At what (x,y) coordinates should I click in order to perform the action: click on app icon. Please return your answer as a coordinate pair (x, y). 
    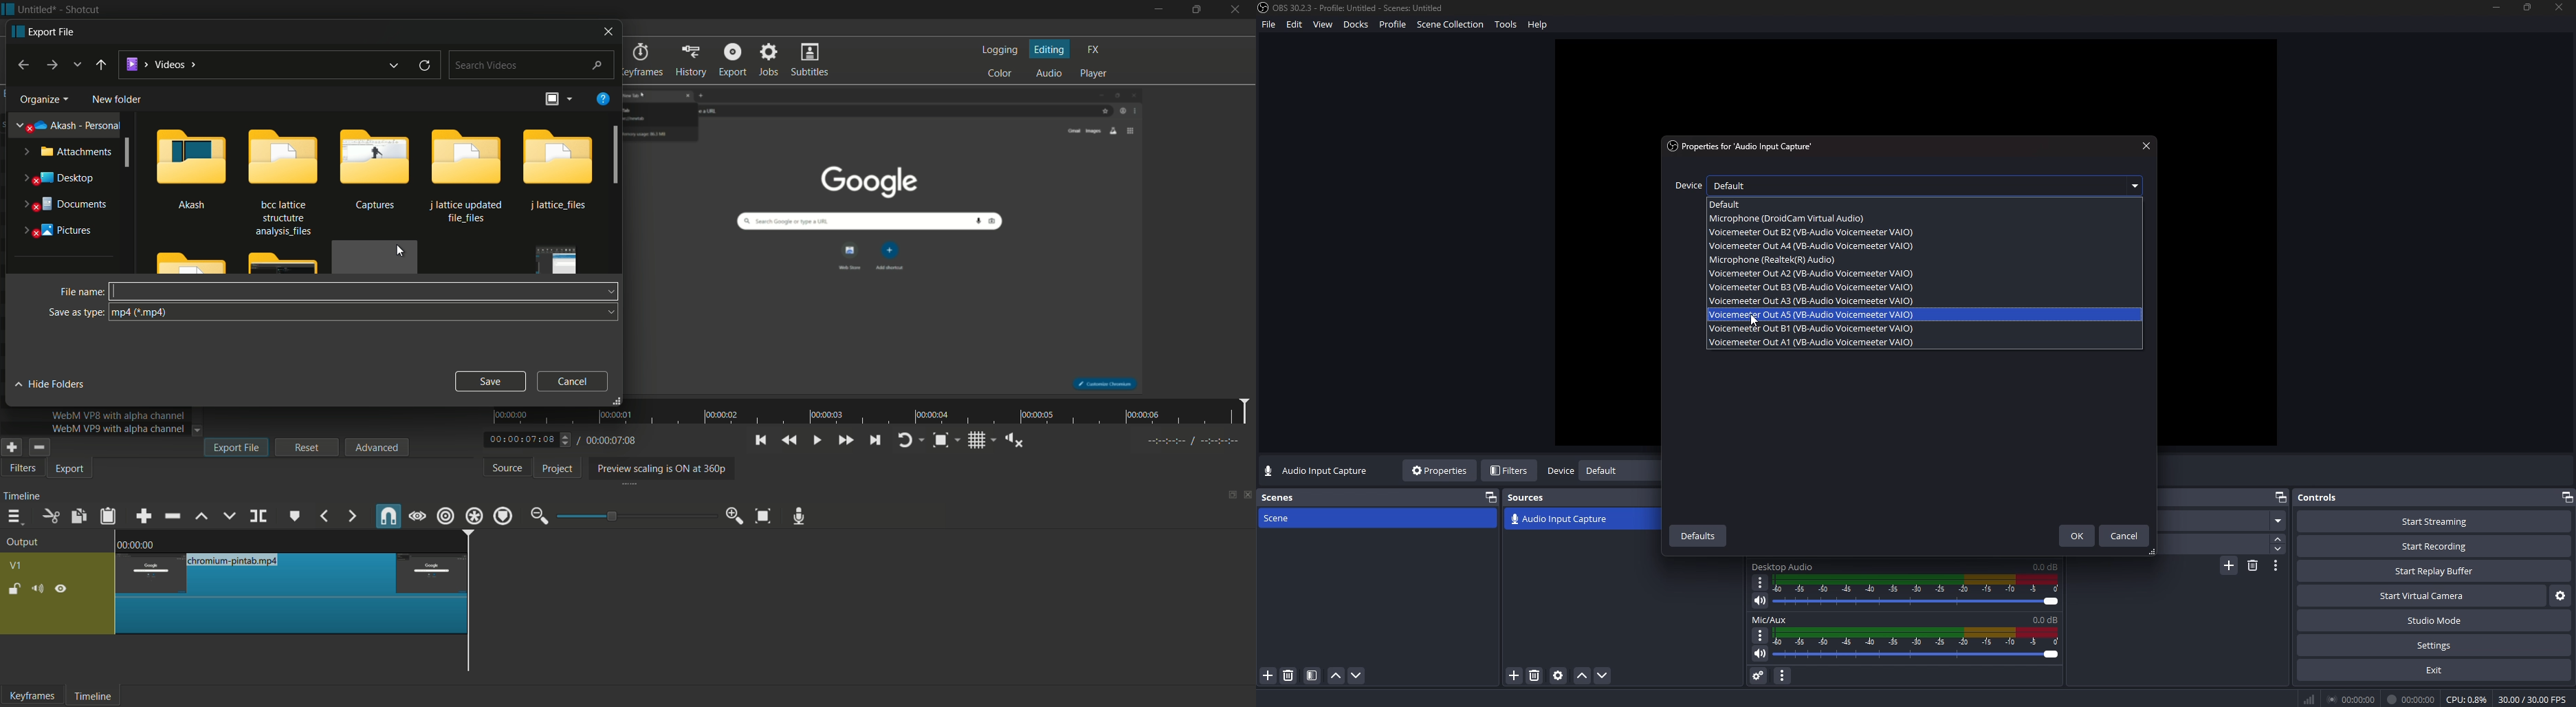
    Looking at the image, I should click on (8, 9).